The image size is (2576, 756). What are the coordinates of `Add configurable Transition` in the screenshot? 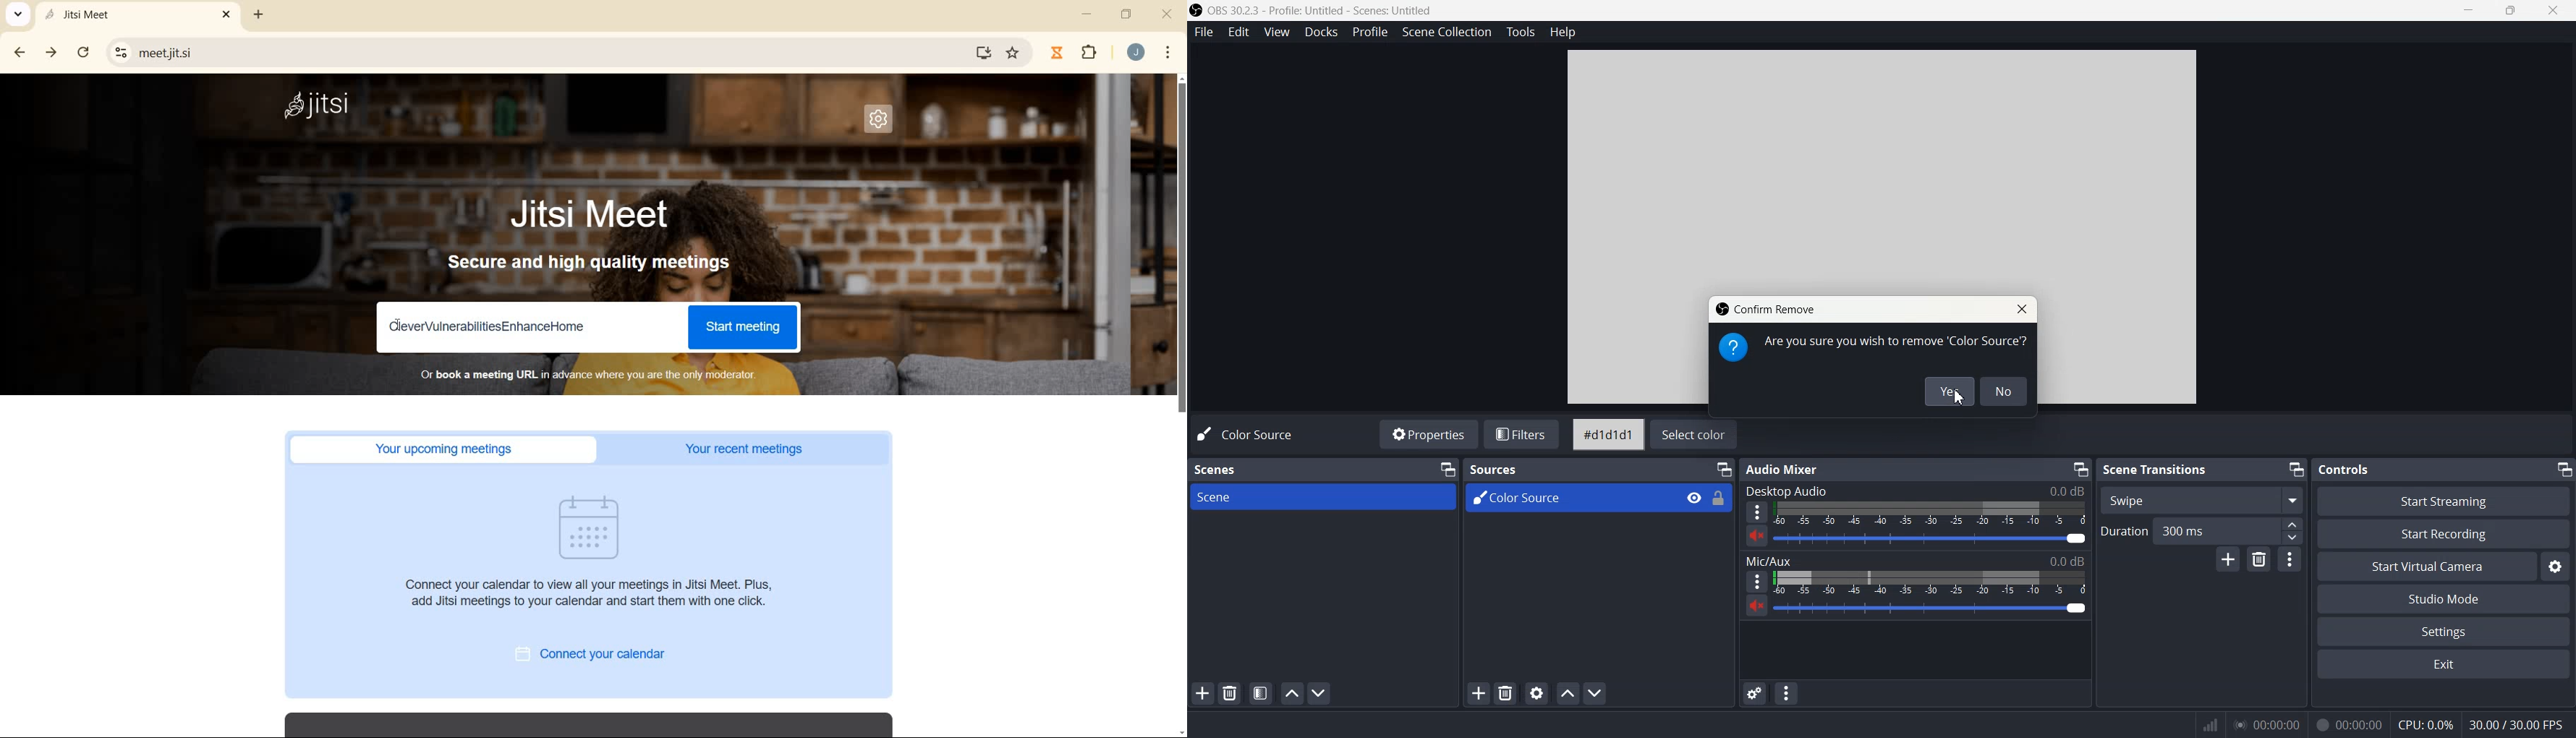 It's located at (2227, 559).